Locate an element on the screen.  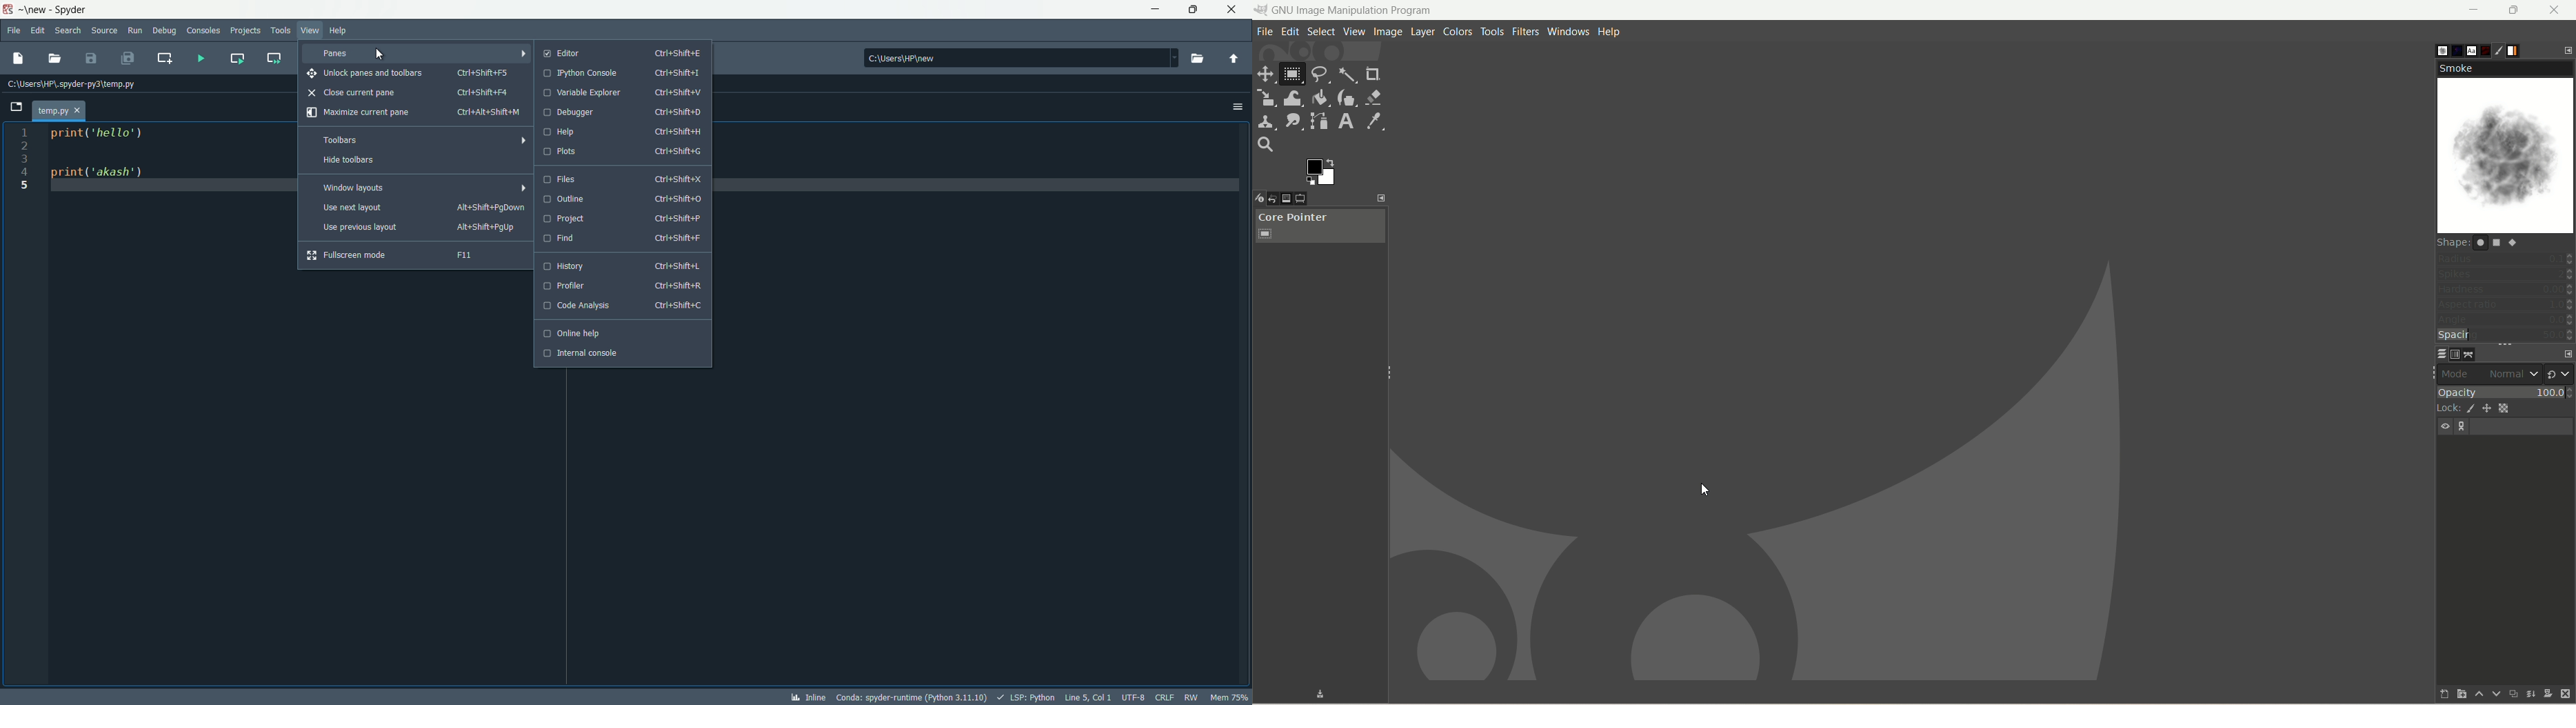
app name is located at coordinates (78, 9).